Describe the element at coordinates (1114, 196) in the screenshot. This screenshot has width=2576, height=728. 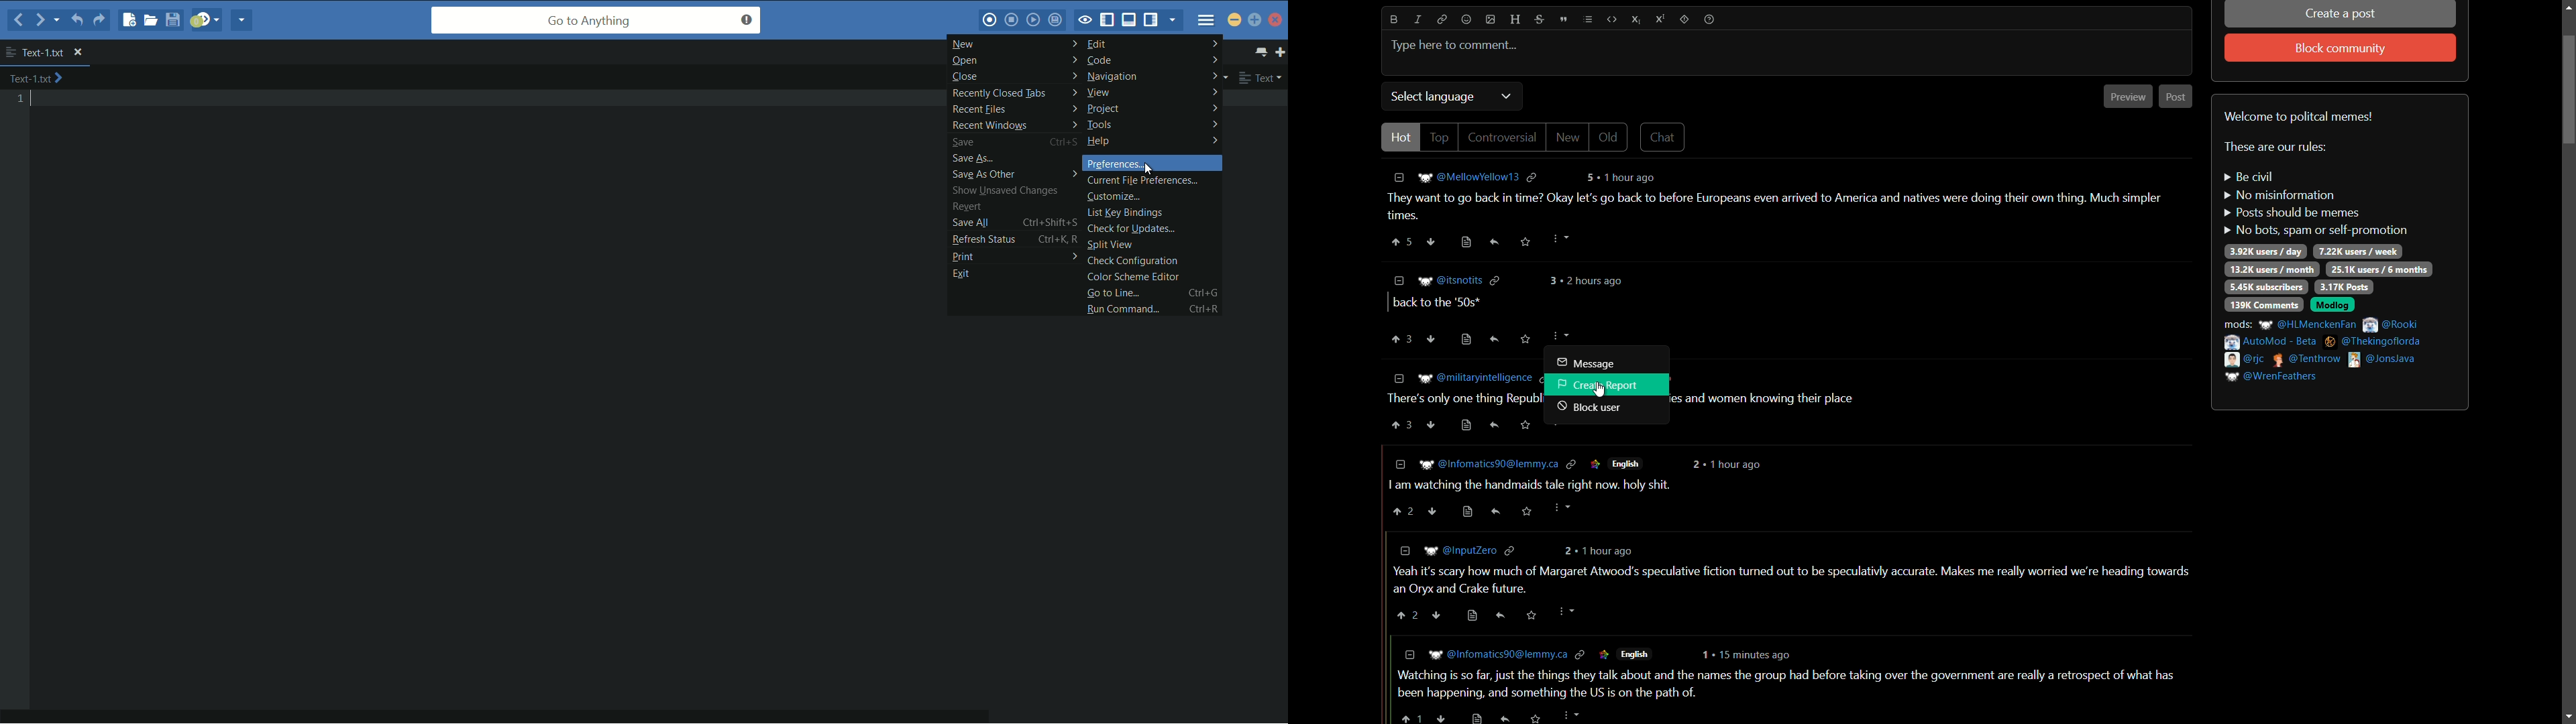
I see `customize` at that location.